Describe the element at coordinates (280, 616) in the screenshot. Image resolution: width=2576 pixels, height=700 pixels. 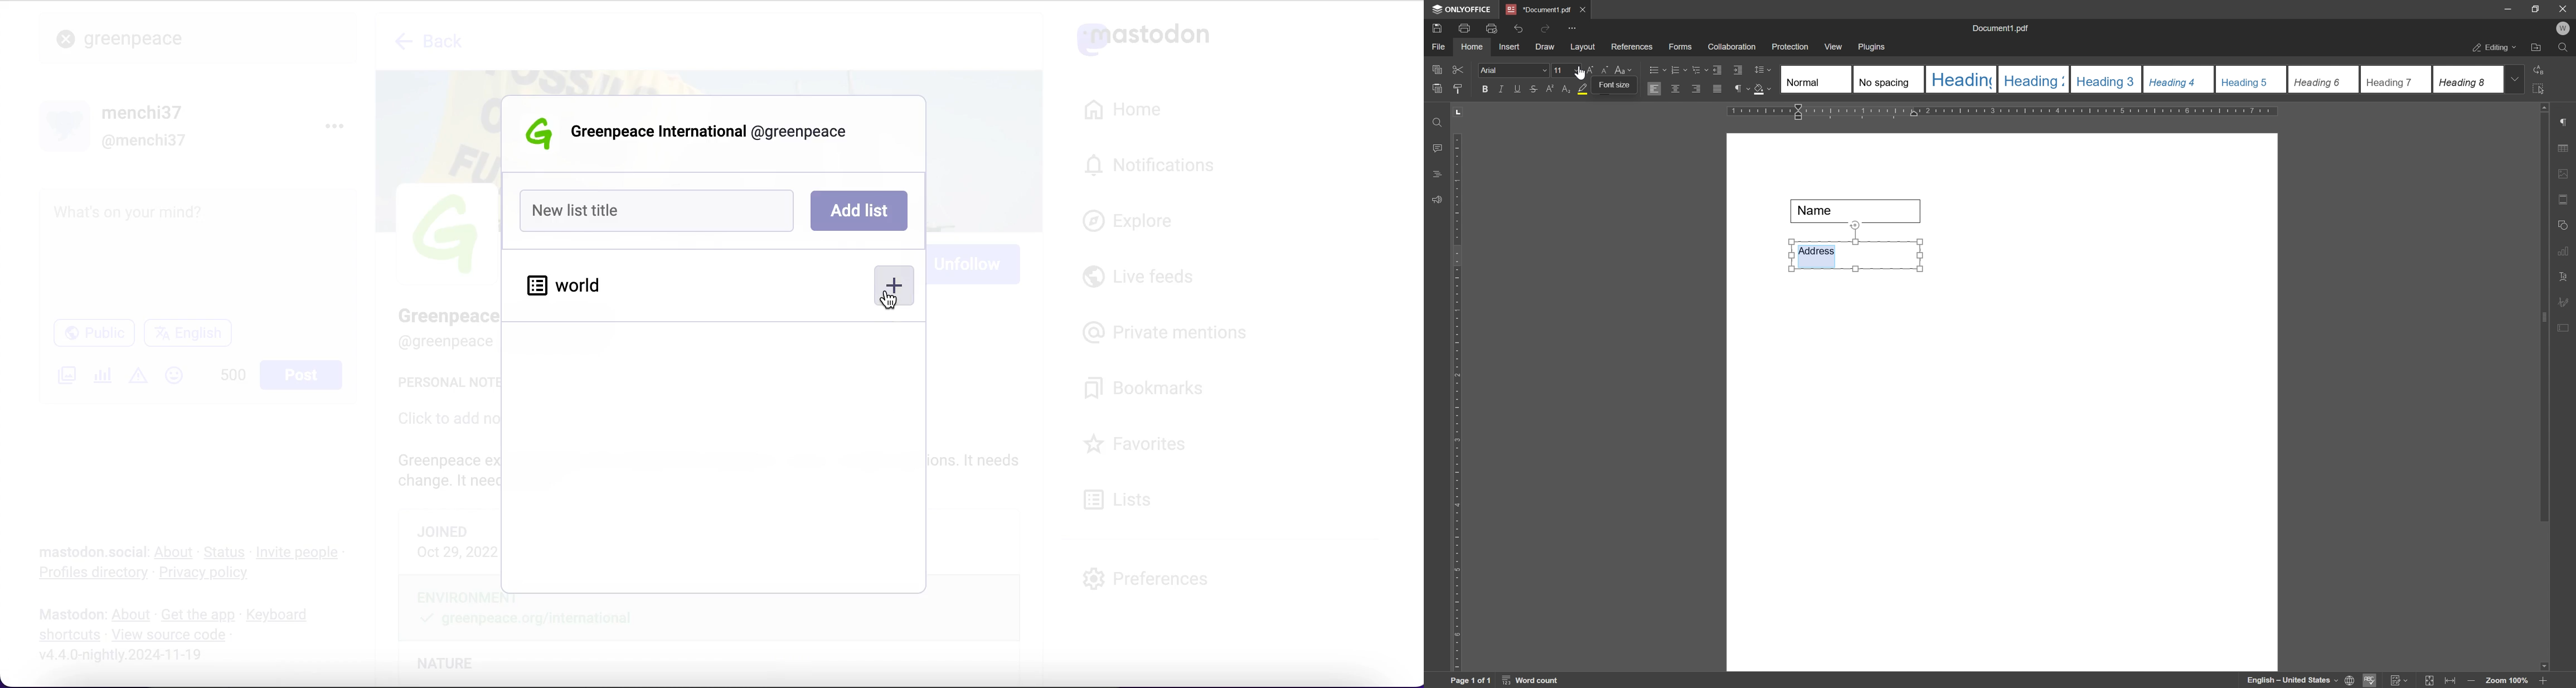
I see `keyboard` at that location.